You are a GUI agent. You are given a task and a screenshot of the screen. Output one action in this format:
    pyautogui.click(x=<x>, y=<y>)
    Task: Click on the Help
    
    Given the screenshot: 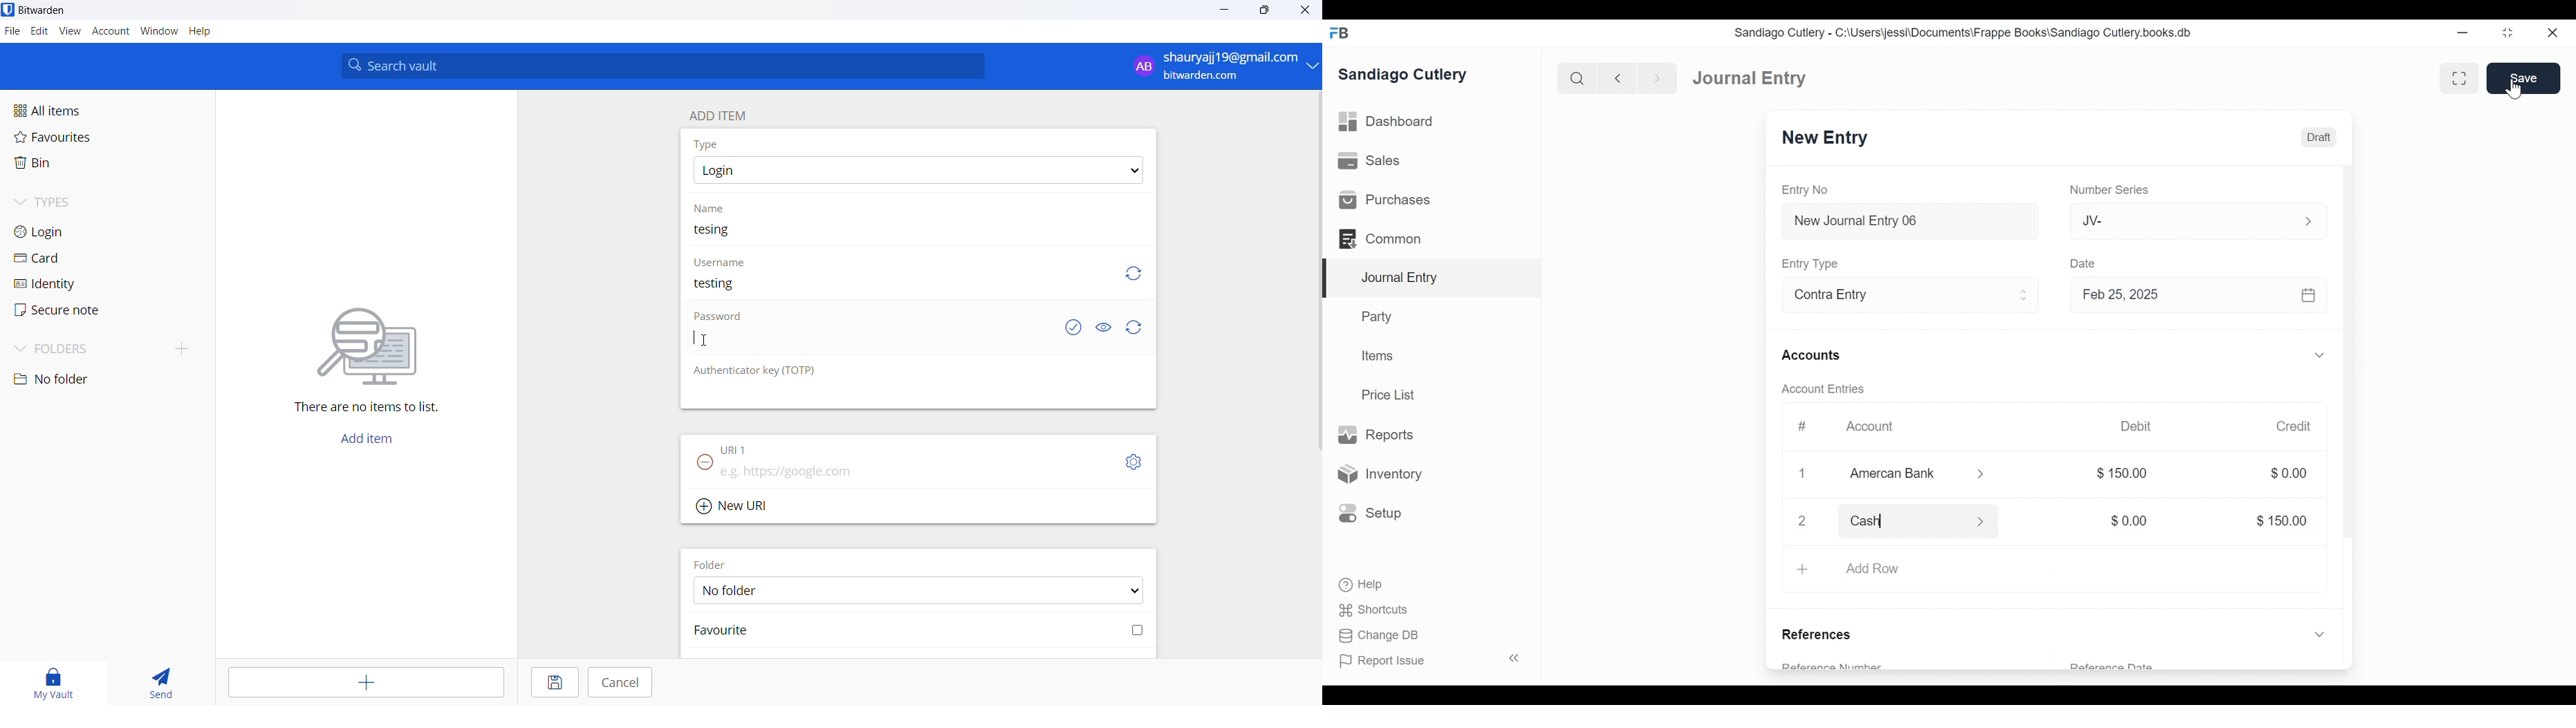 What is the action you would take?
    pyautogui.click(x=1359, y=584)
    